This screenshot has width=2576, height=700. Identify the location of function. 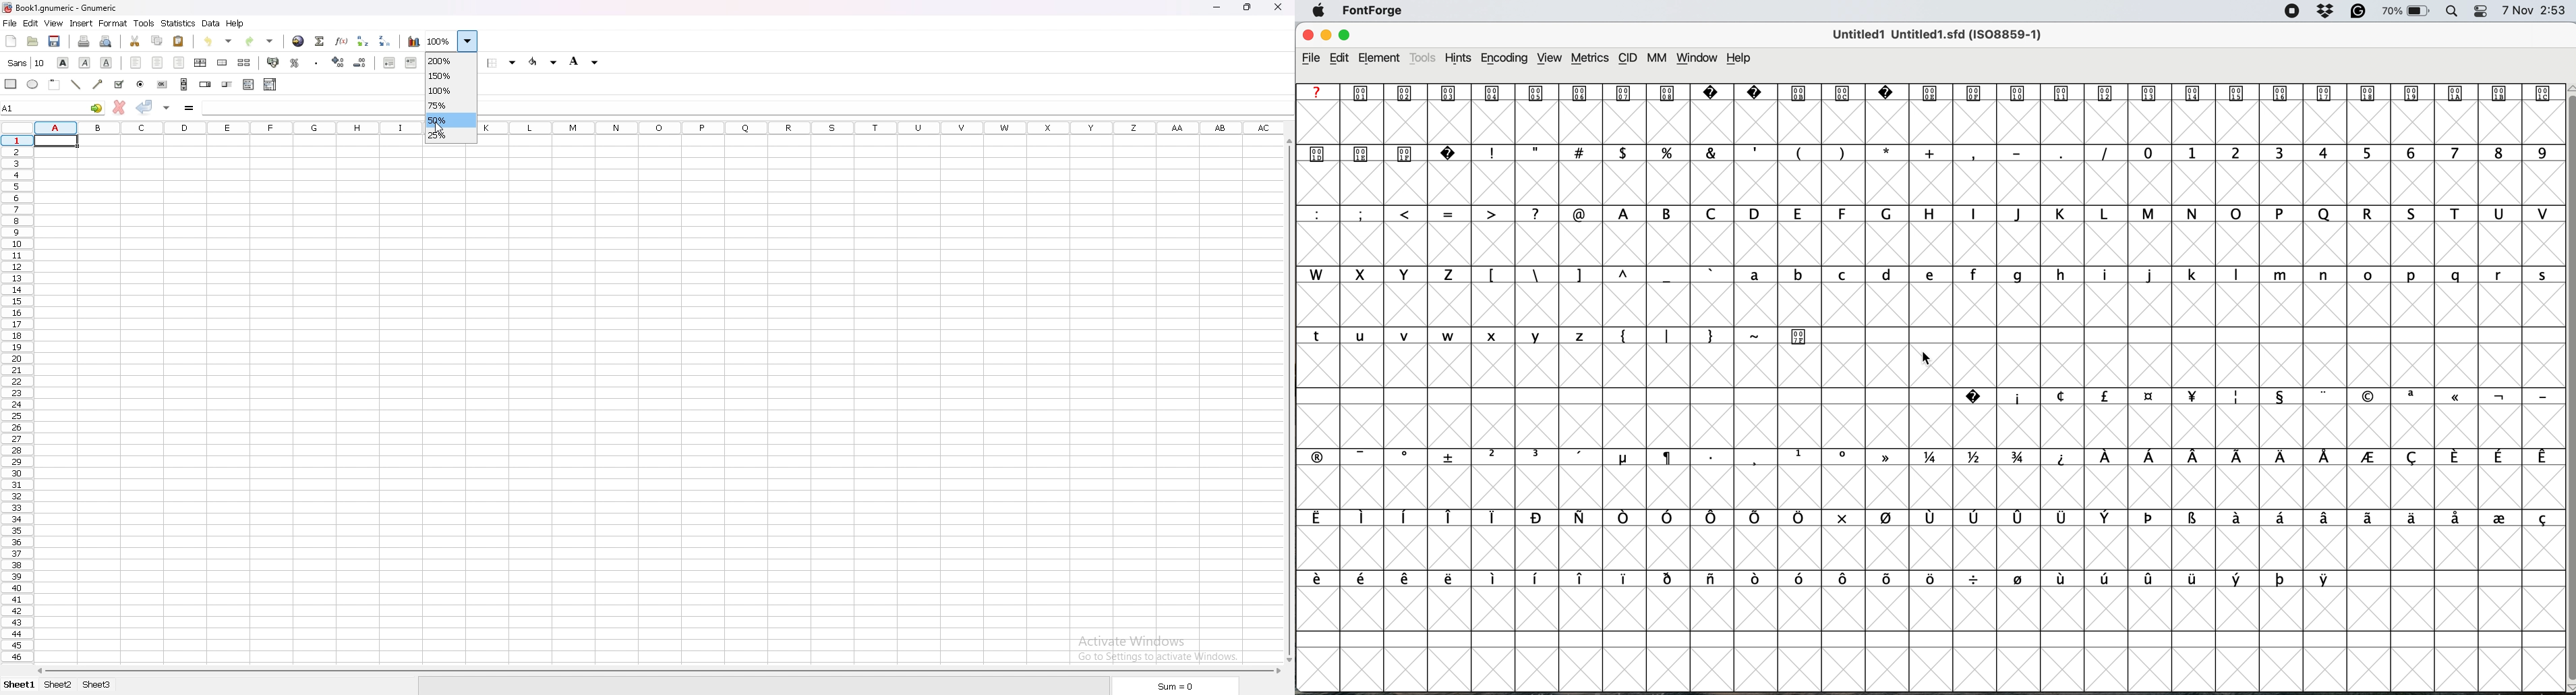
(341, 41).